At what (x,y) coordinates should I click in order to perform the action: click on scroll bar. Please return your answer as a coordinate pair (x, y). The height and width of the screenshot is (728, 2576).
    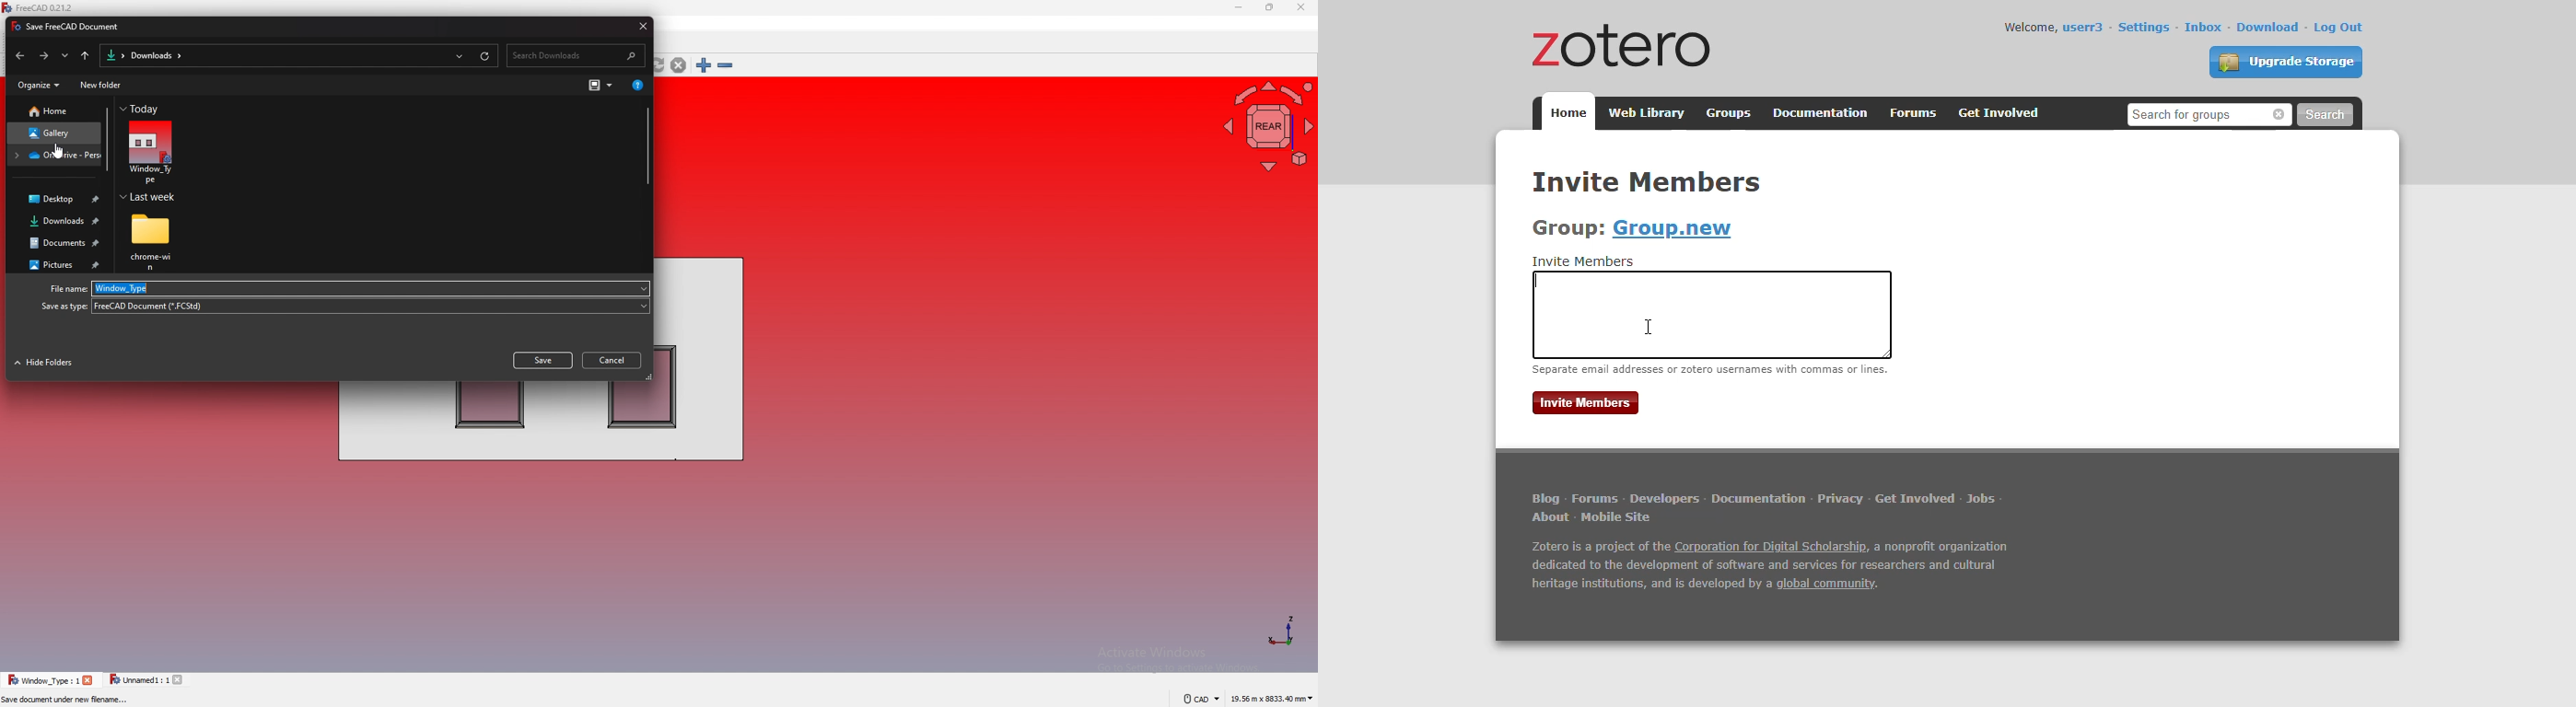
    Looking at the image, I should click on (106, 141).